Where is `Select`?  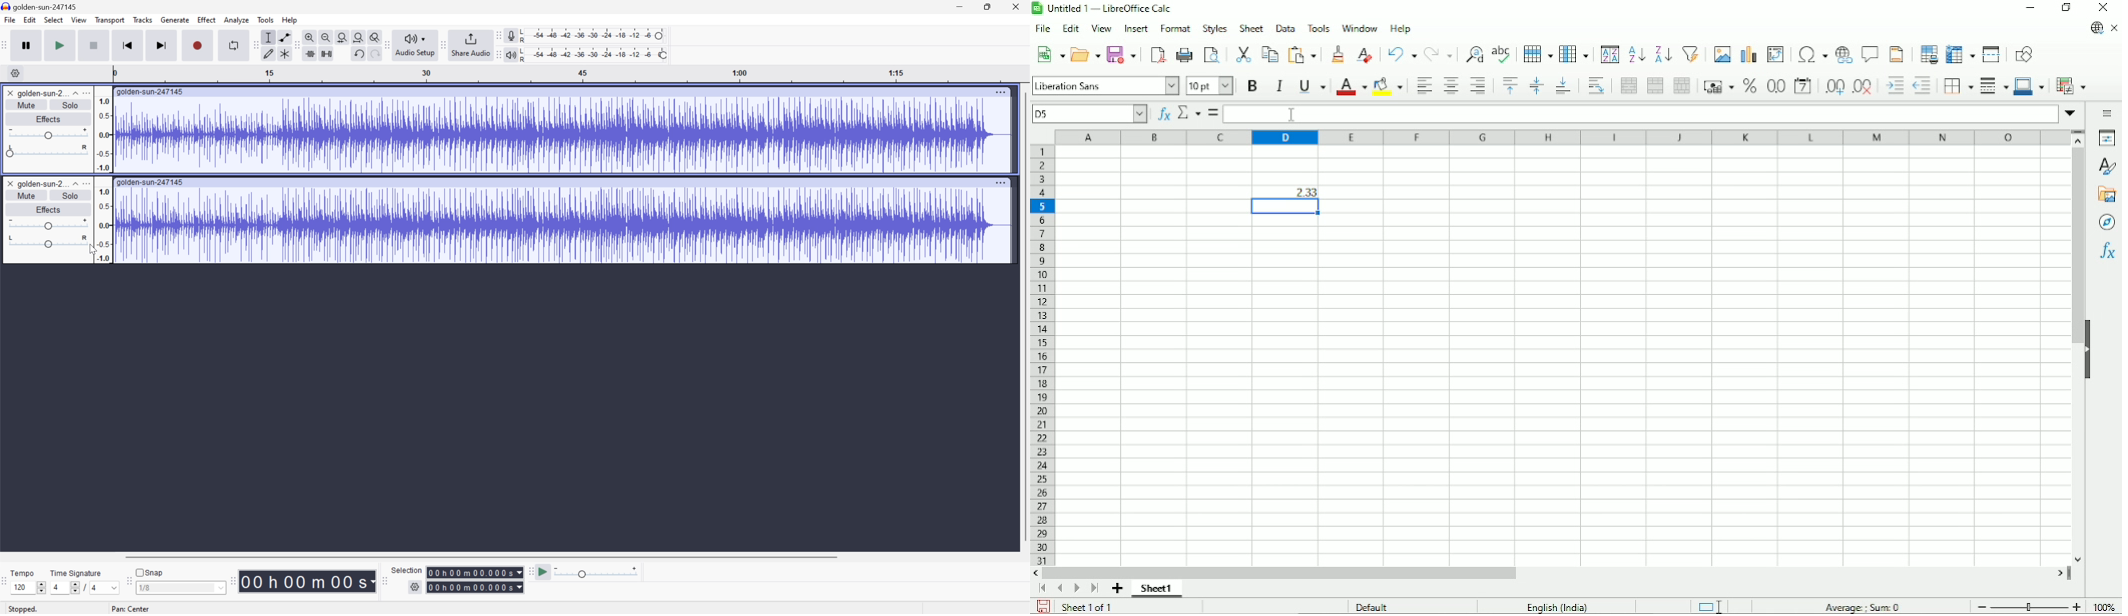
Select is located at coordinates (55, 21).